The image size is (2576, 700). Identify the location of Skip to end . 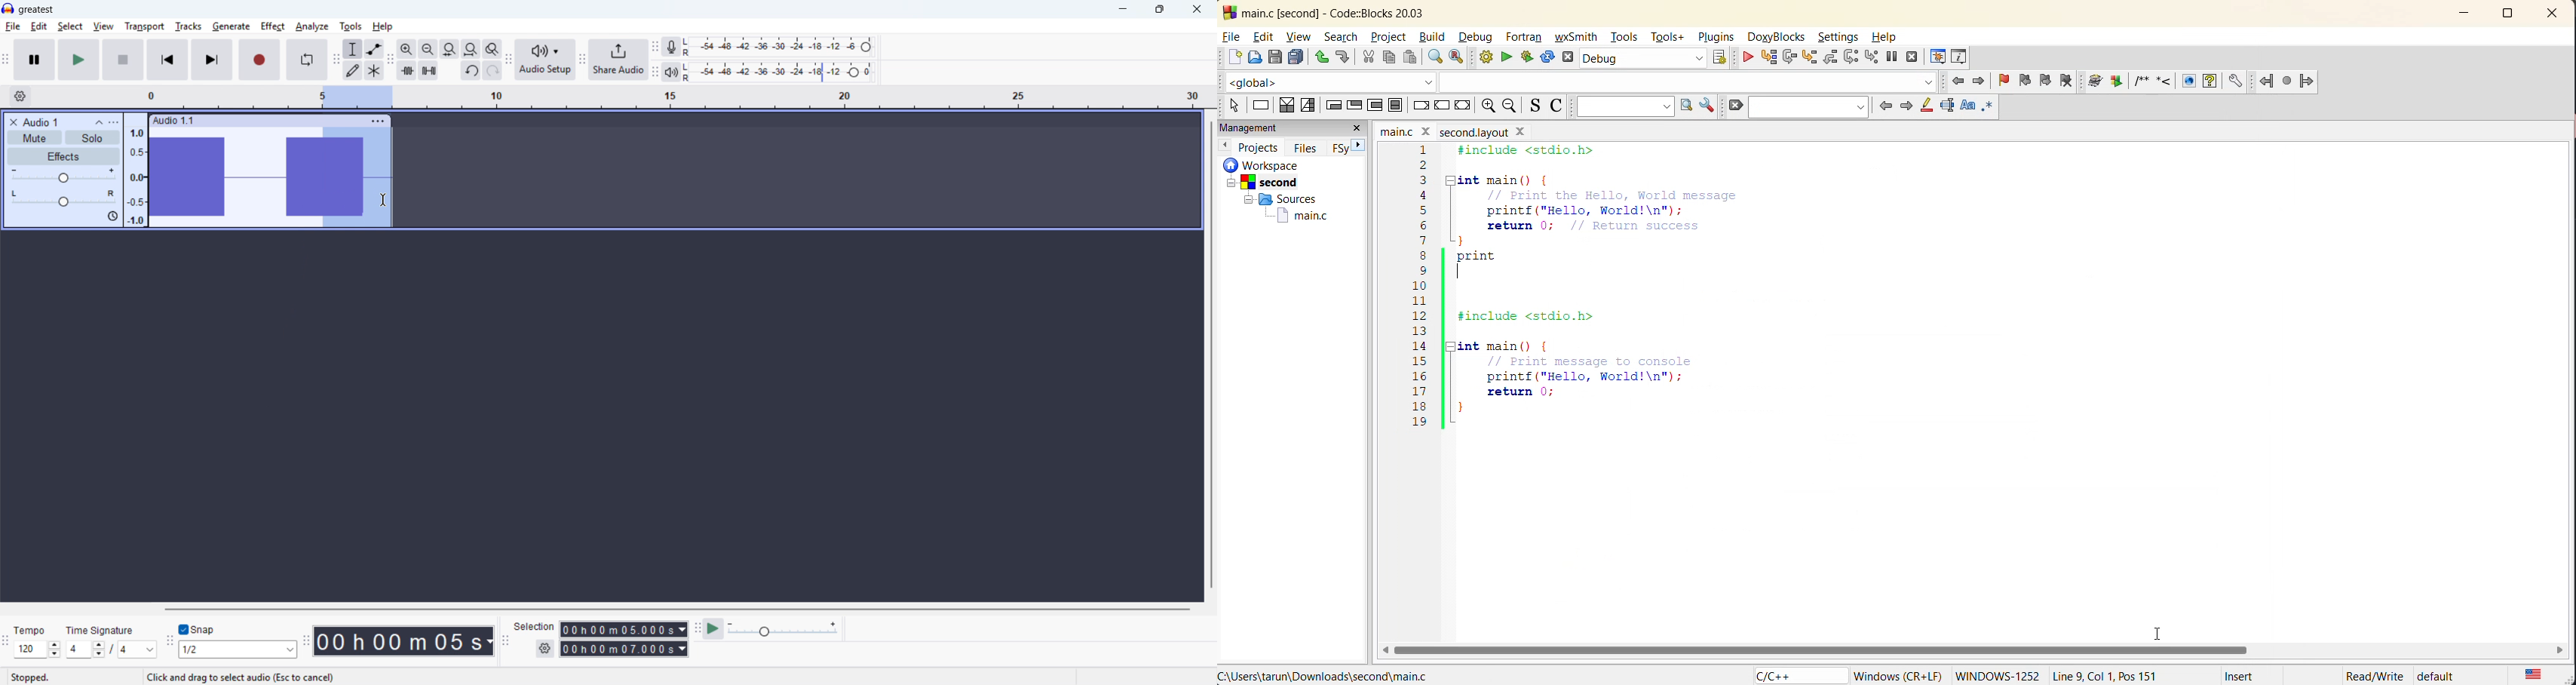
(213, 60).